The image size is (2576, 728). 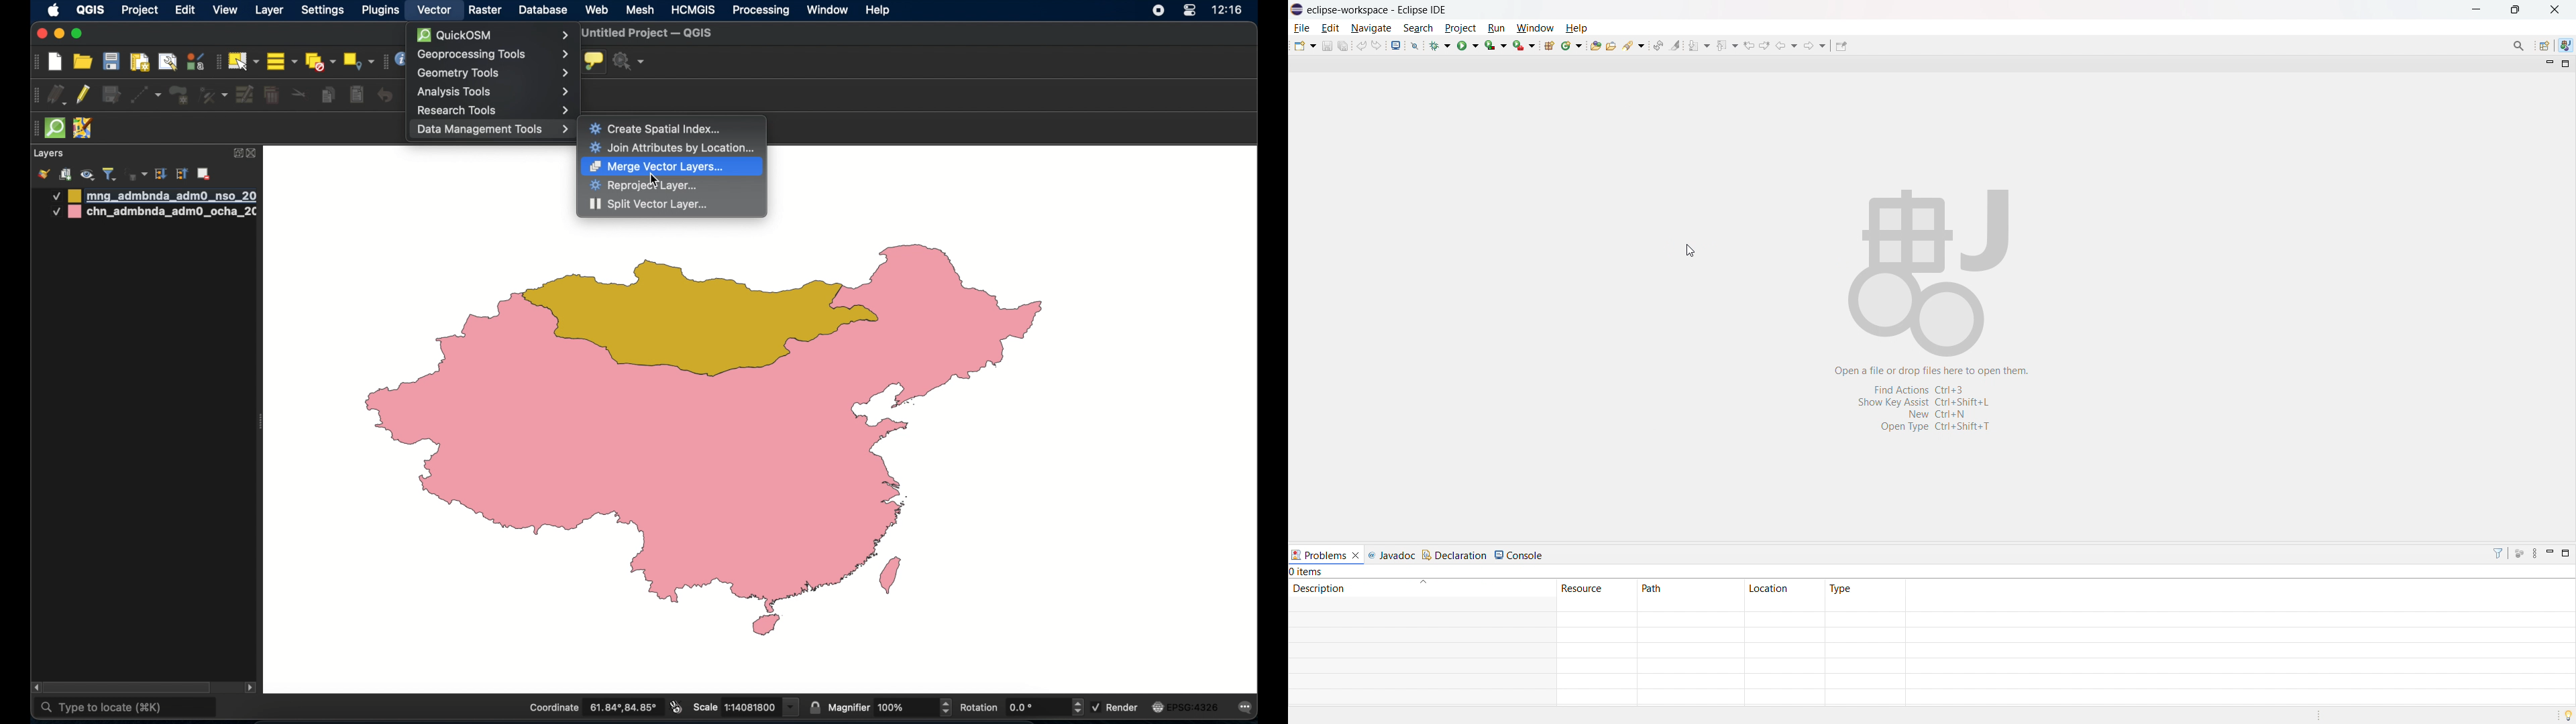 I want to click on project, so click(x=1461, y=29).